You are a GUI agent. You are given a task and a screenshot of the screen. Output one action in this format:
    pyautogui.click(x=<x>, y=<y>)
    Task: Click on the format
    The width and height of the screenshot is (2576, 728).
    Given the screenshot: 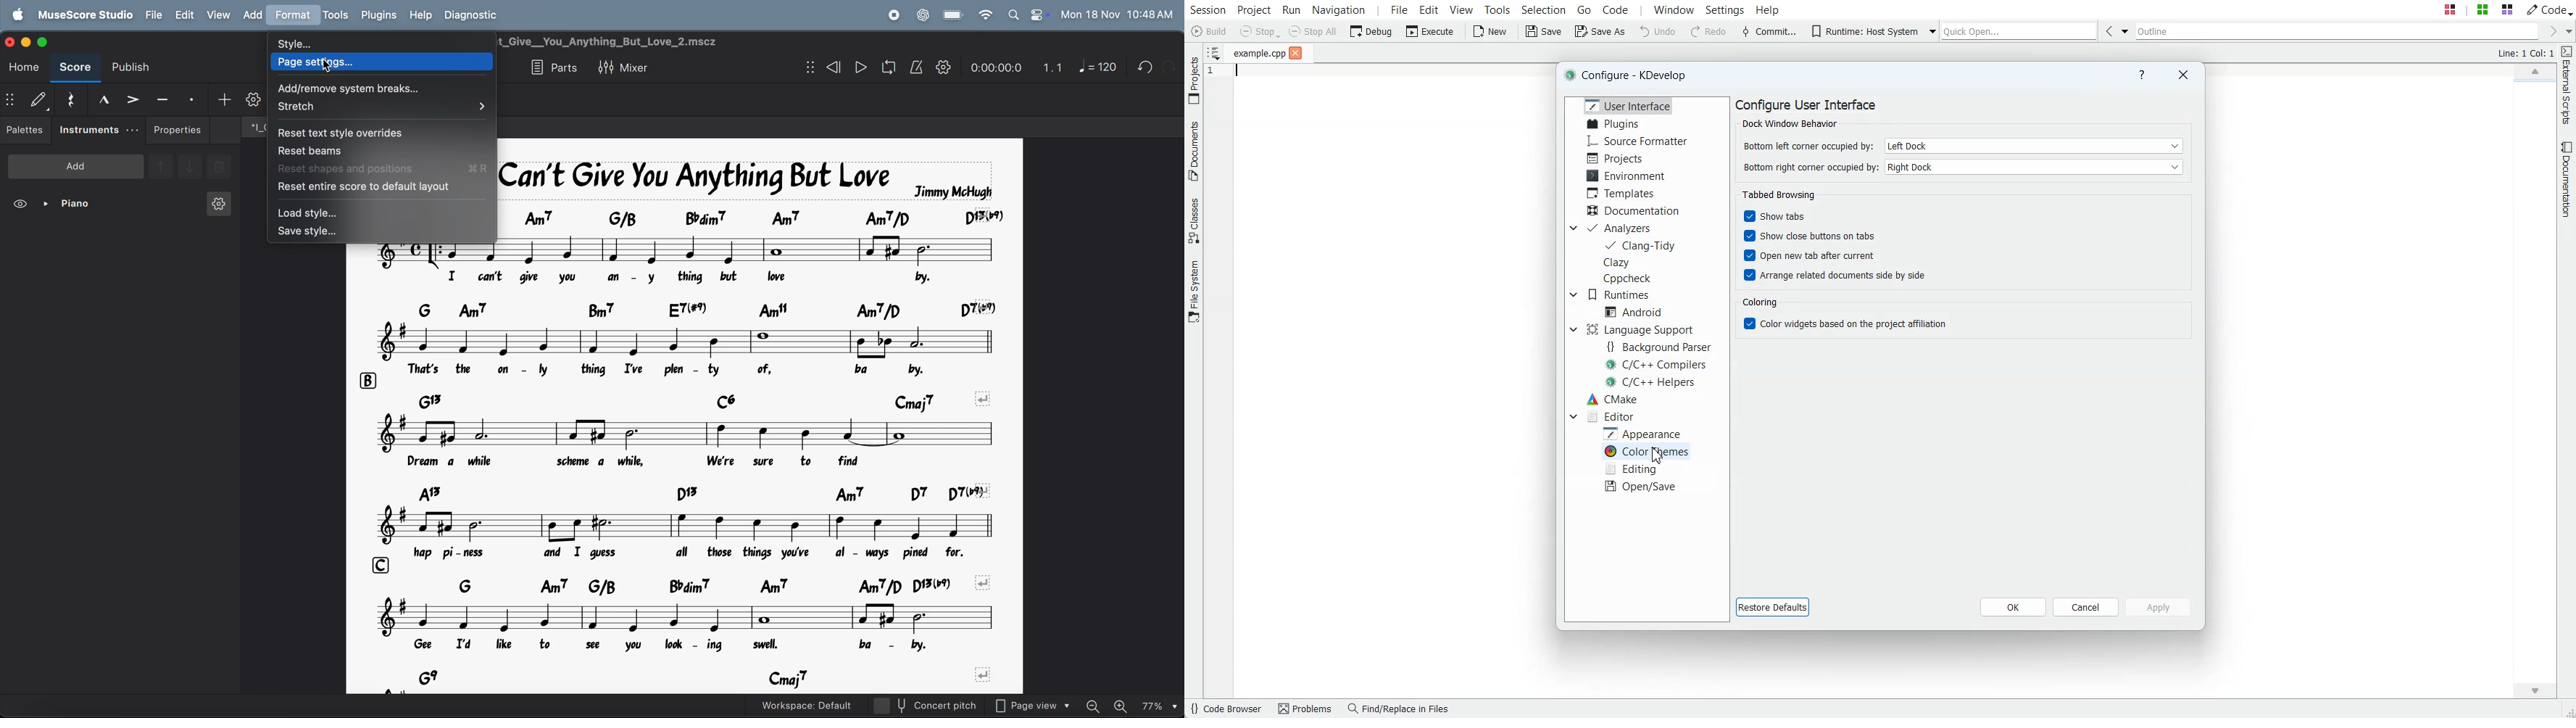 What is the action you would take?
    pyautogui.click(x=292, y=15)
    